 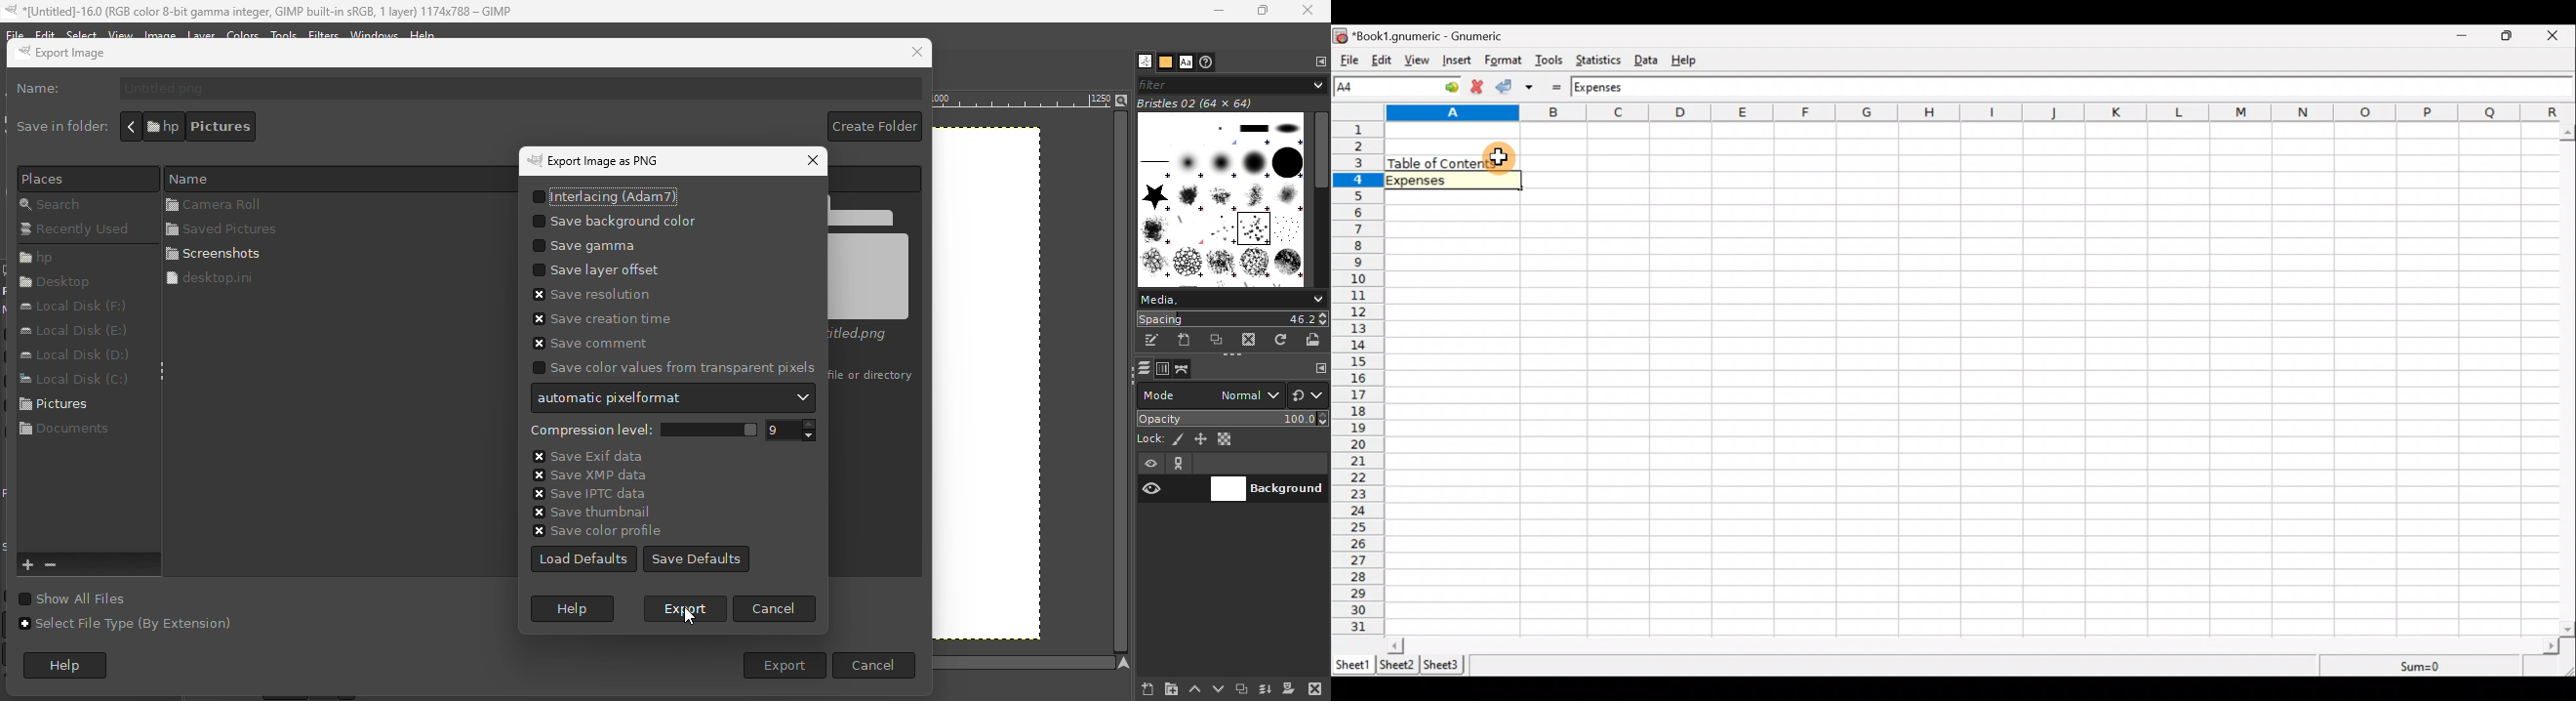 What do you see at coordinates (161, 125) in the screenshot?
I see `hp` at bounding box center [161, 125].